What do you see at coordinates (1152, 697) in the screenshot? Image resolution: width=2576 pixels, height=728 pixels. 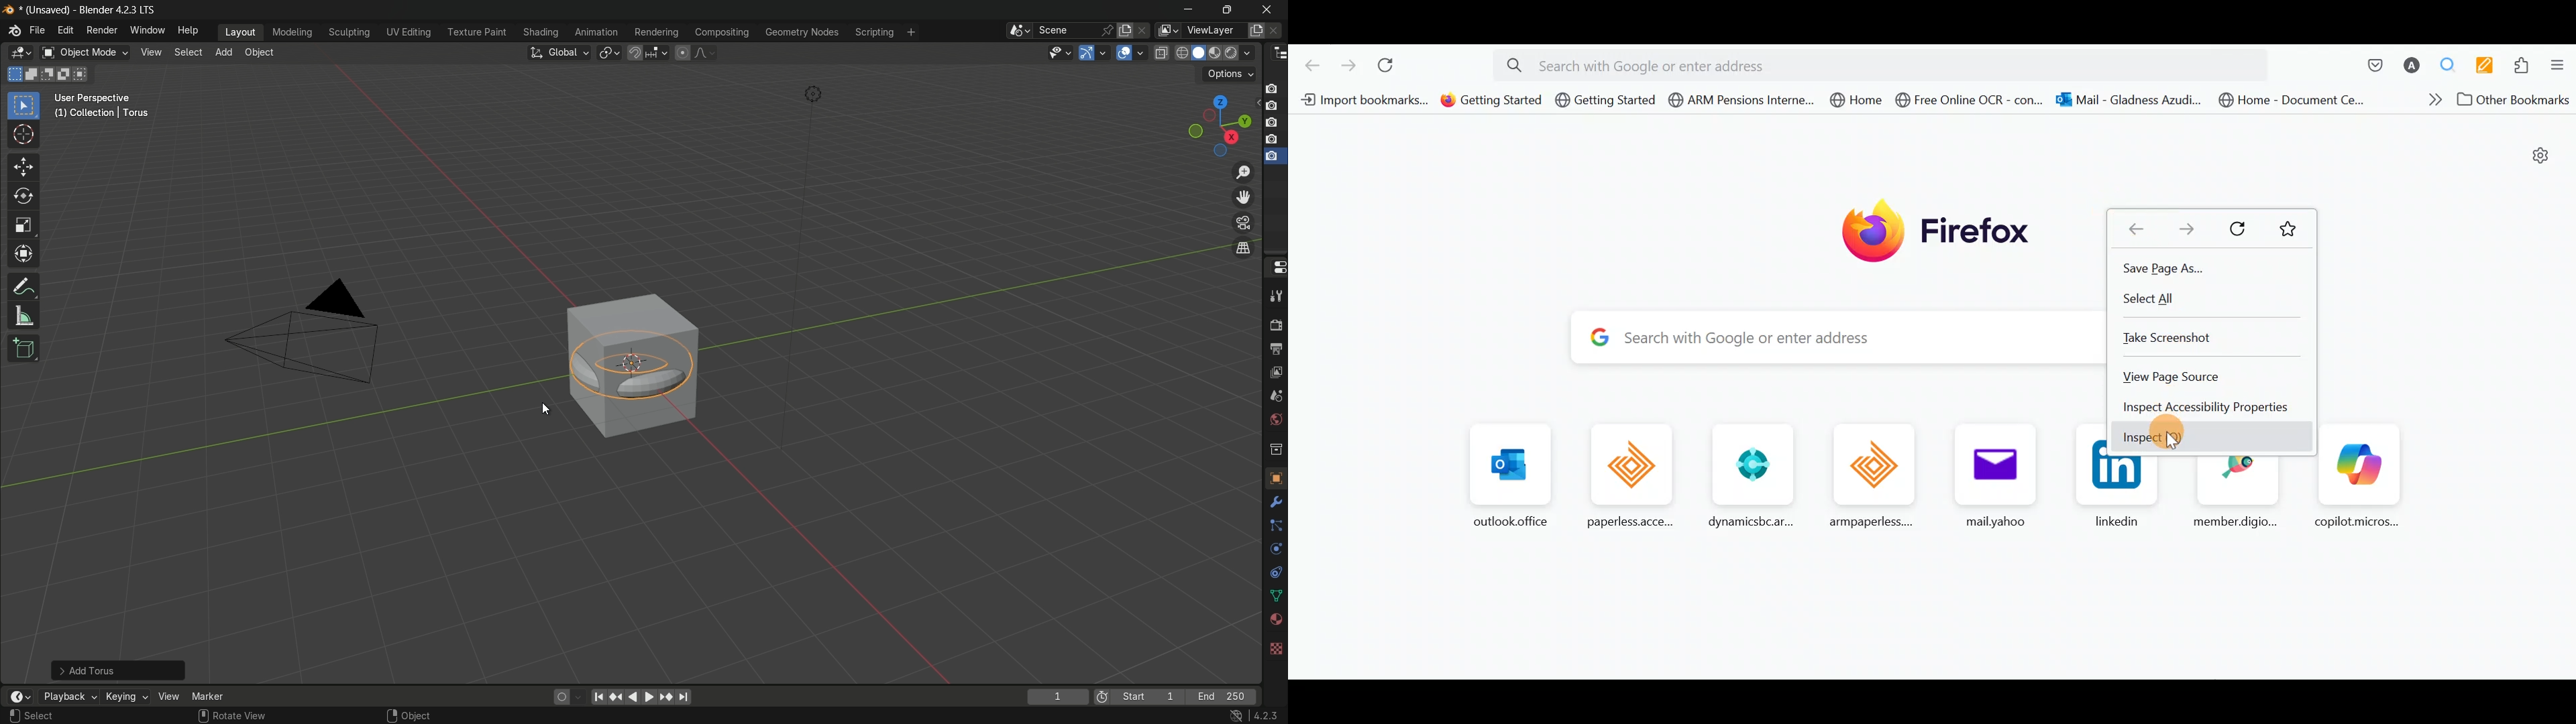 I see `Start 1` at bounding box center [1152, 697].